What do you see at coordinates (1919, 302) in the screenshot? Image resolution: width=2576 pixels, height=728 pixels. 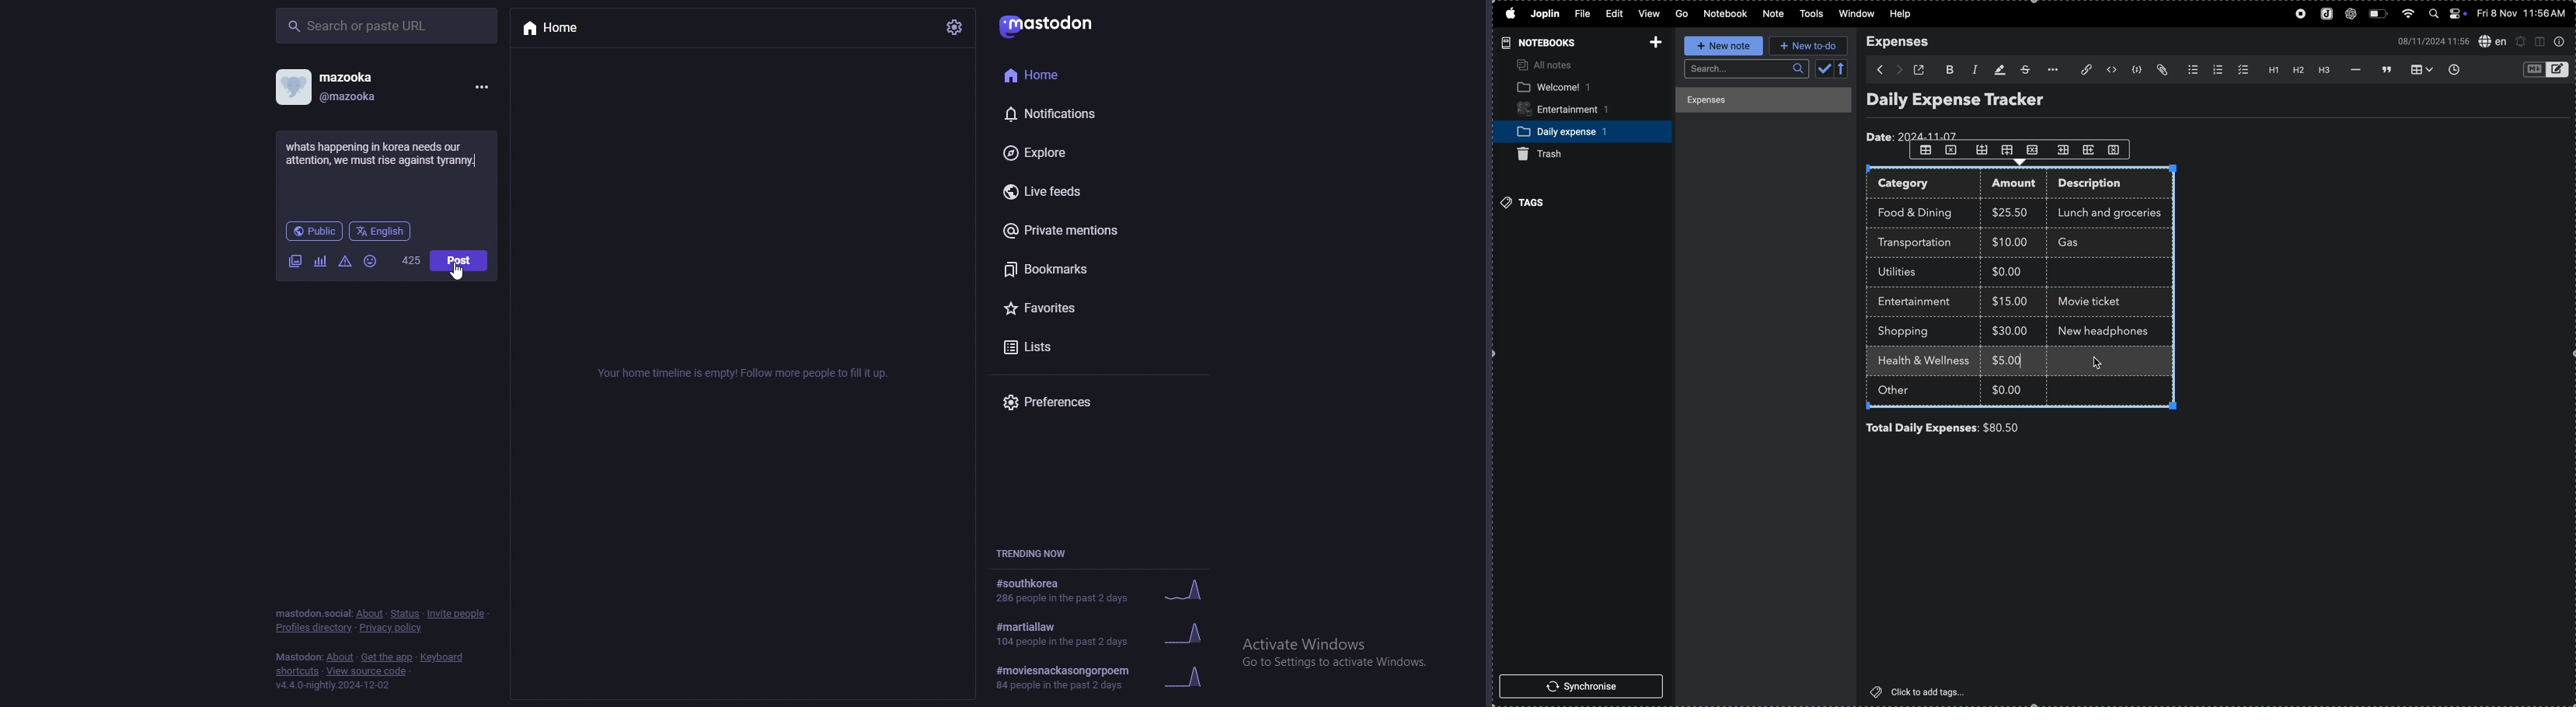 I see `entertainment` at bounding box center [1919, 302].